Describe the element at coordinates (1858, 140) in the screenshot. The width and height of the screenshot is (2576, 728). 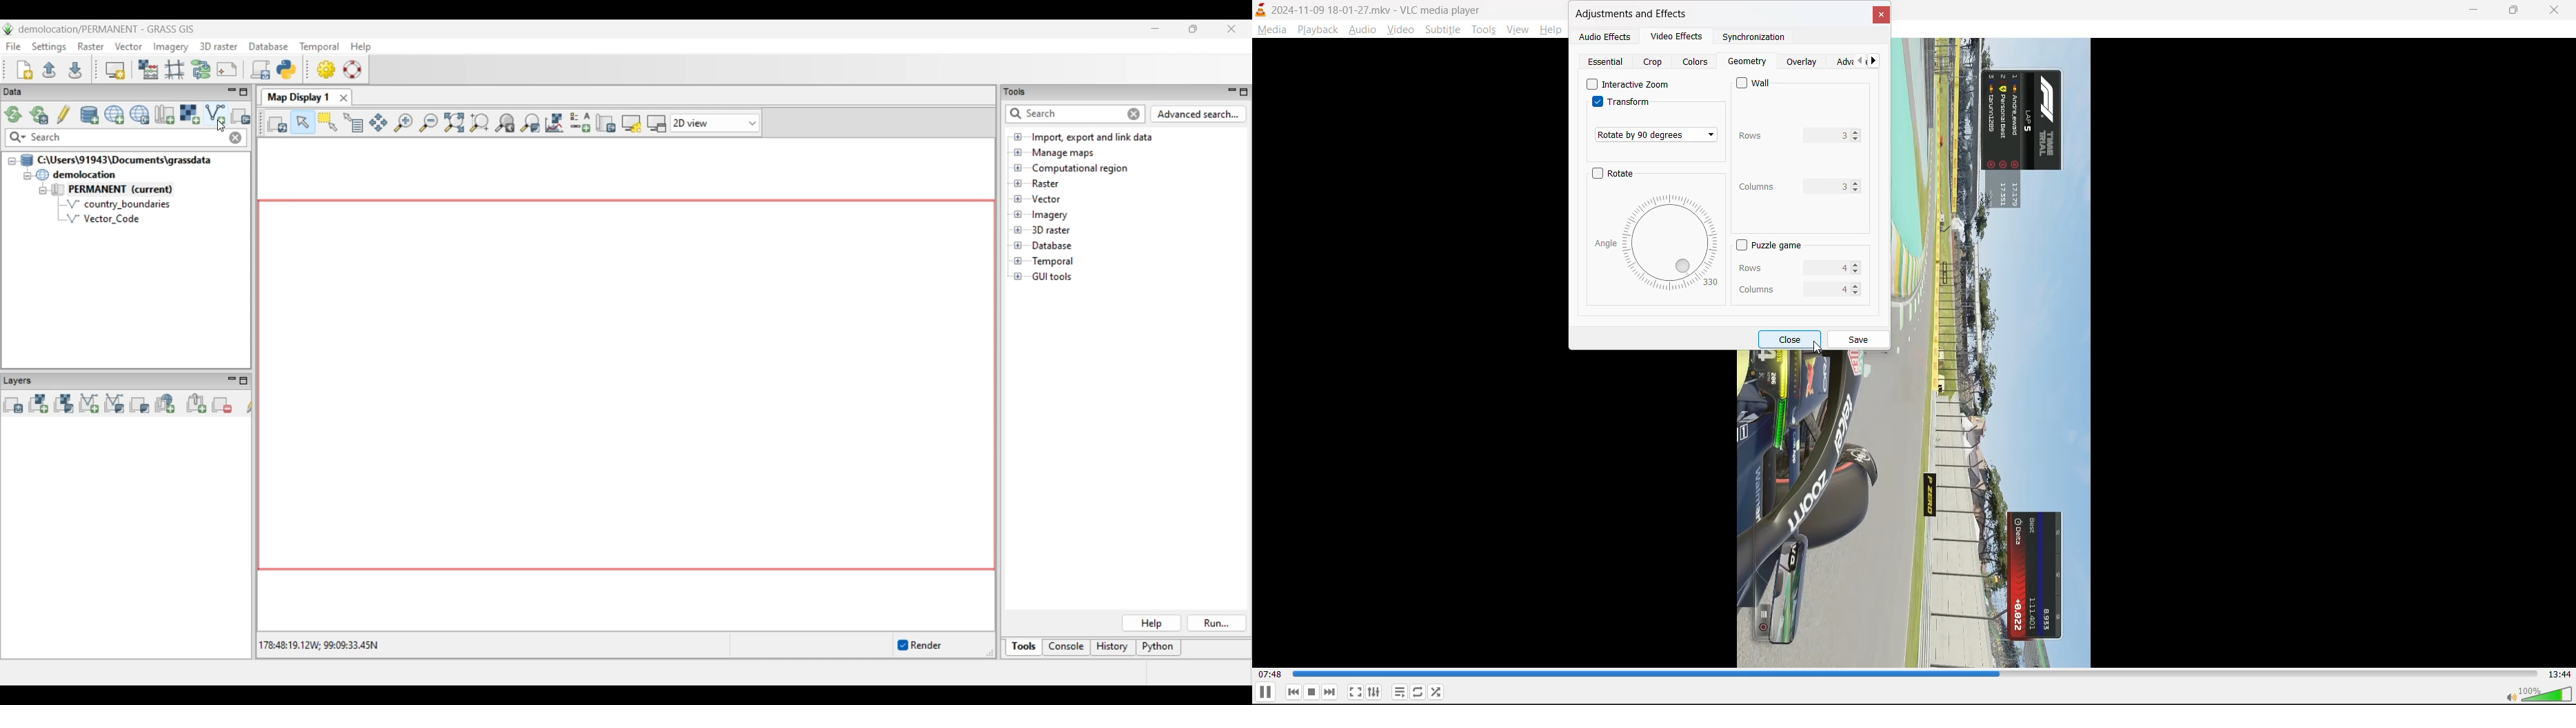
I see `Decrease` at that location.